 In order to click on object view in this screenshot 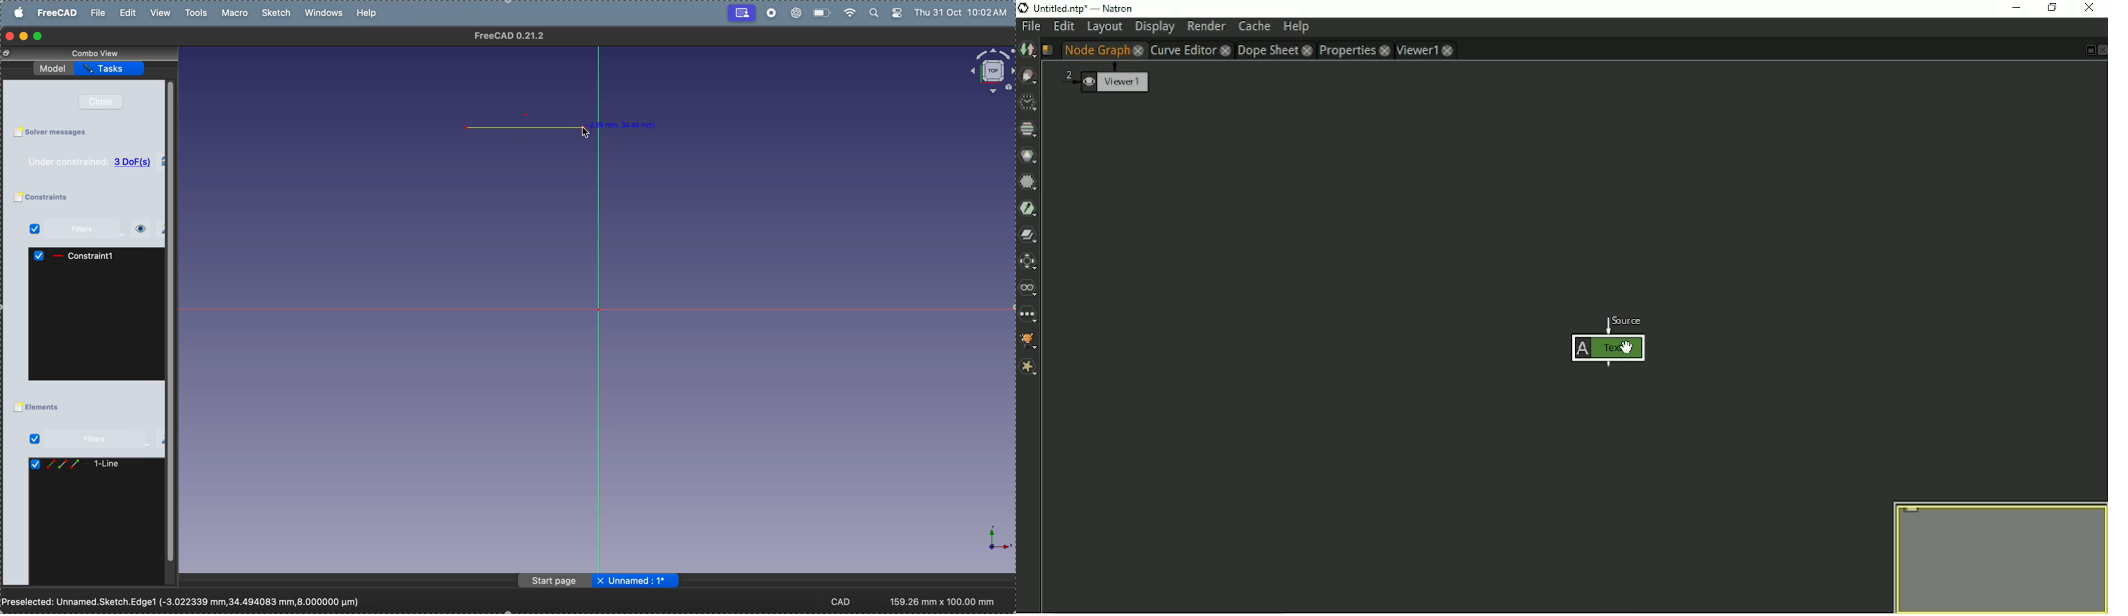, I will do `click(991, 71)`.